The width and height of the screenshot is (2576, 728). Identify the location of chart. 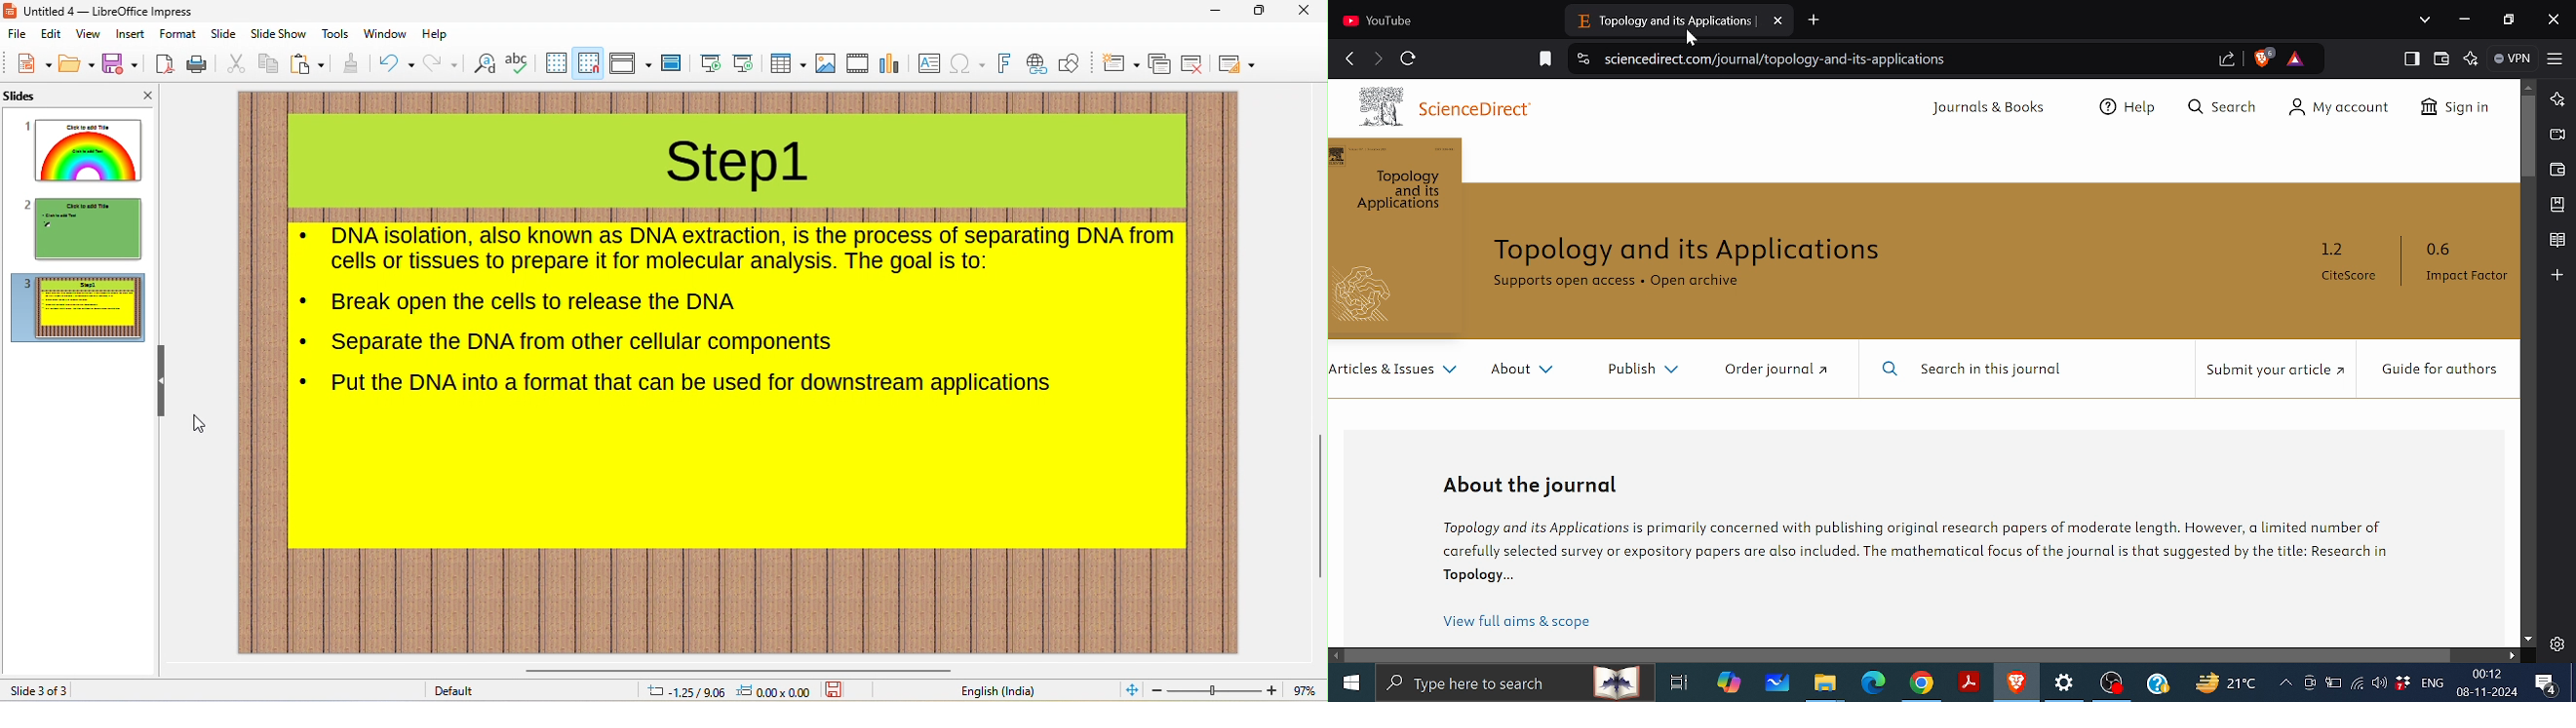
(892, 63).